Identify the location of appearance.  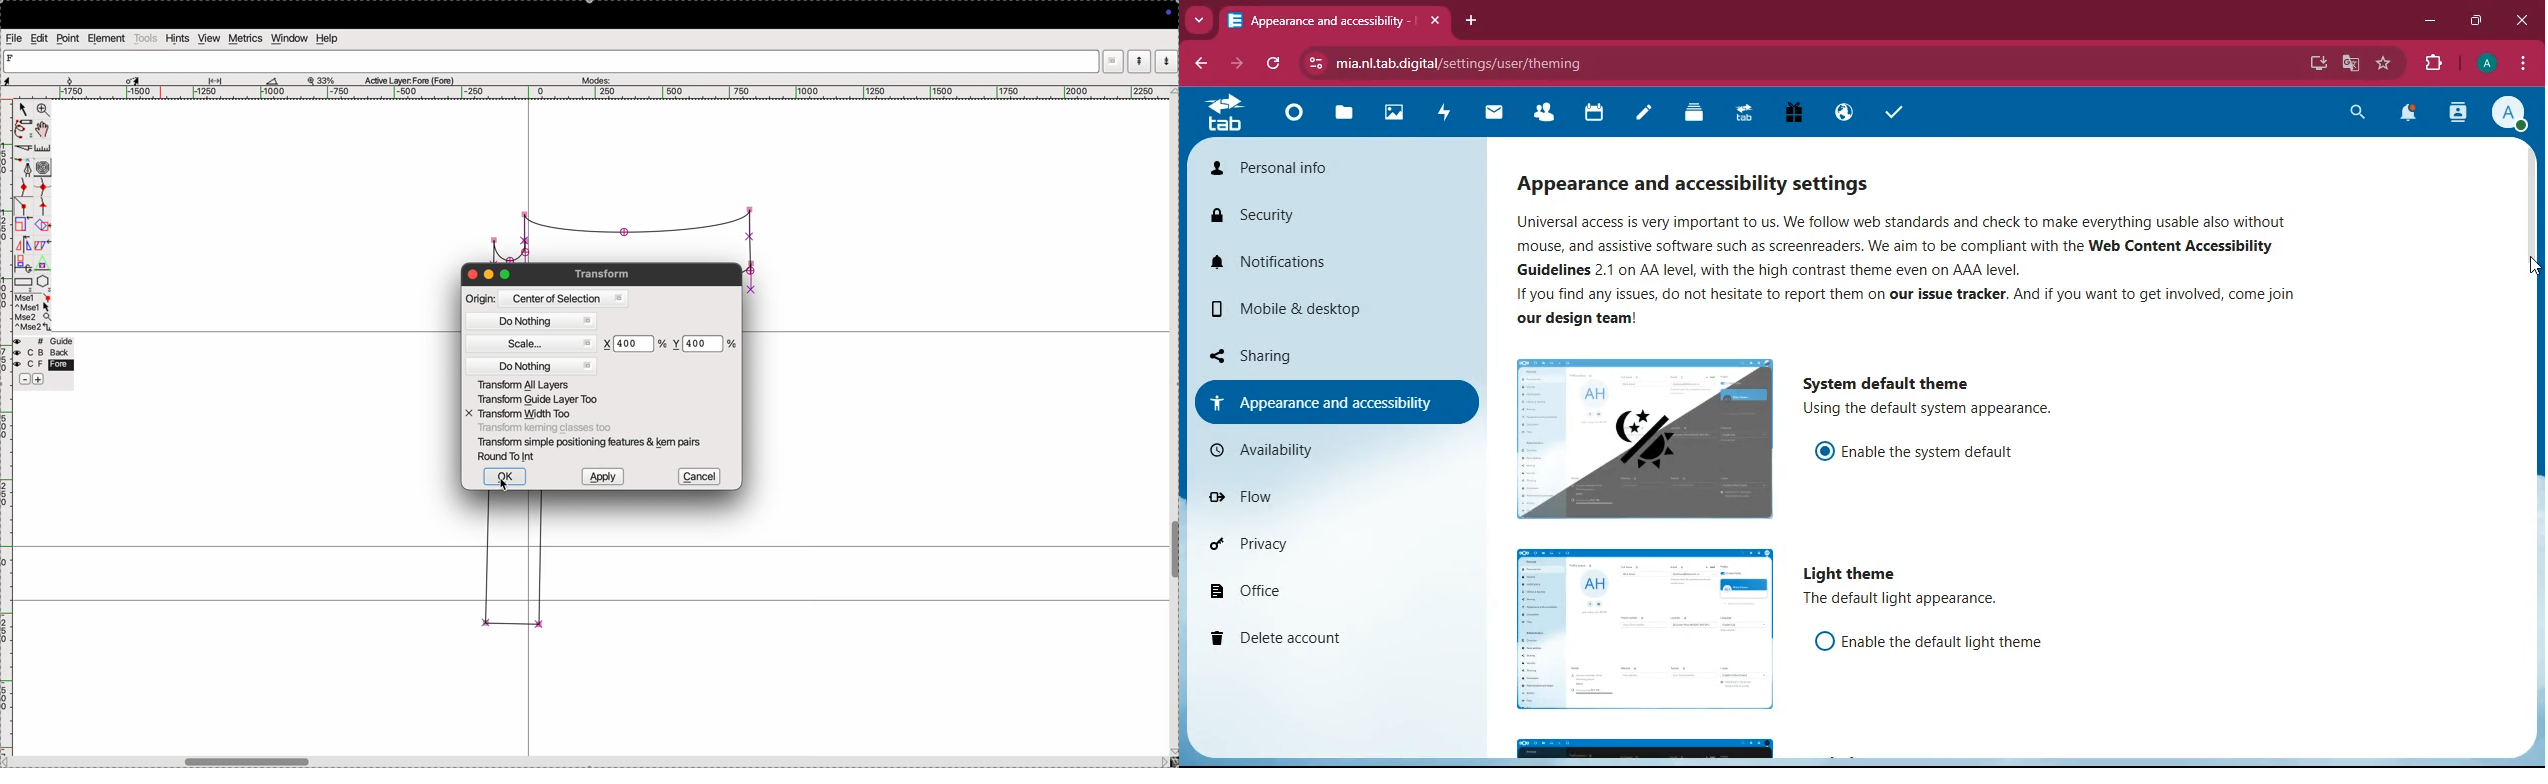
(1720, 178).